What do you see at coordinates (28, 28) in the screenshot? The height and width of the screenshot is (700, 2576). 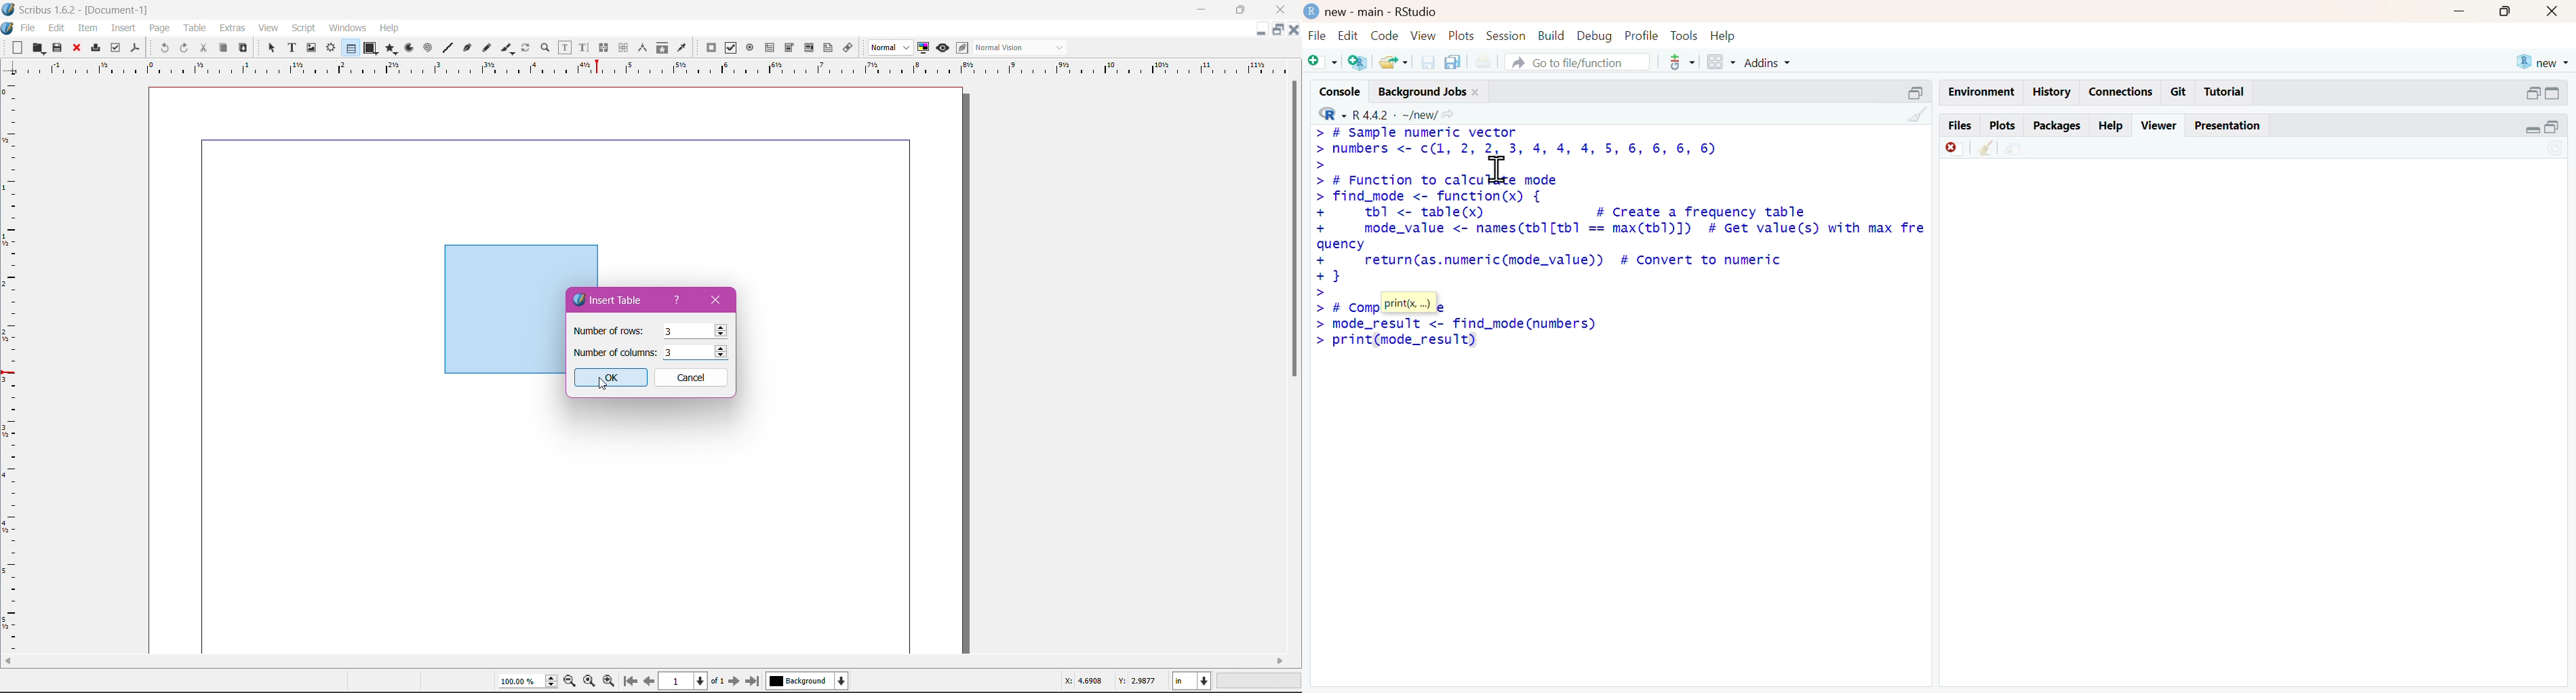 I see `File` at bounding box center [28, 28].